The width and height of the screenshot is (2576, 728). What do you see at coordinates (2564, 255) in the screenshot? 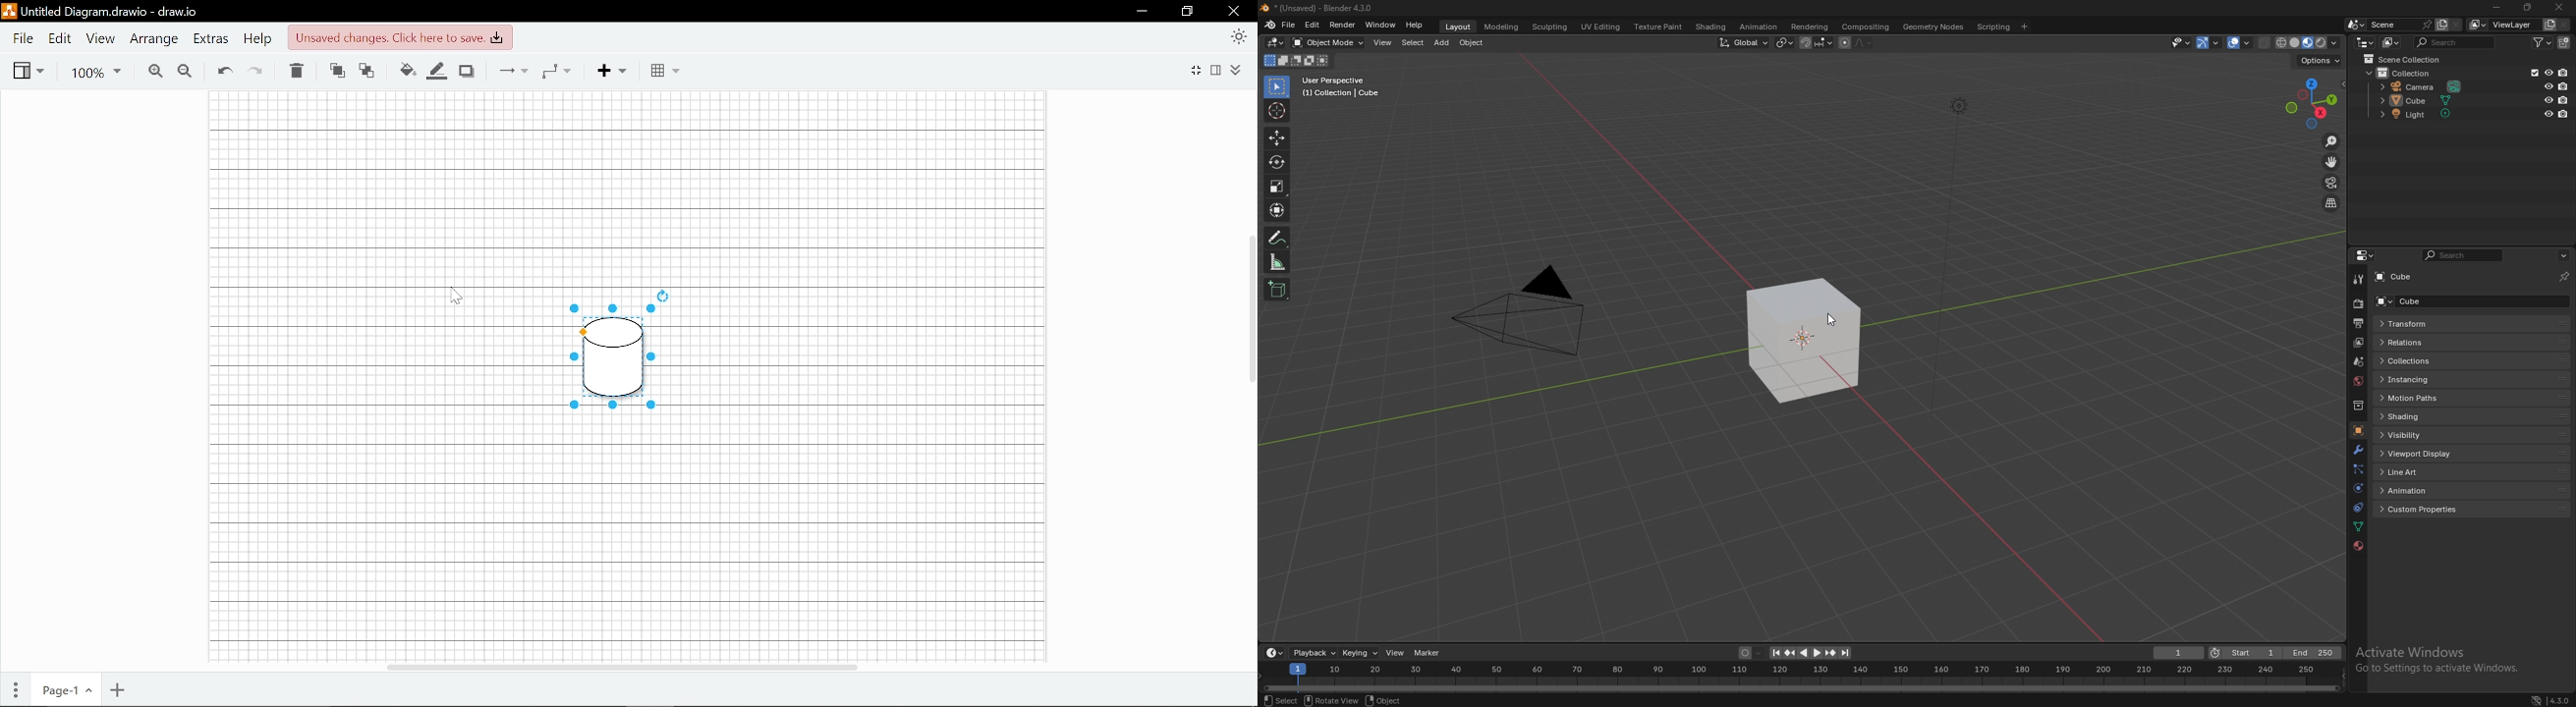
I see `options` at bounding box center [2564, 255].